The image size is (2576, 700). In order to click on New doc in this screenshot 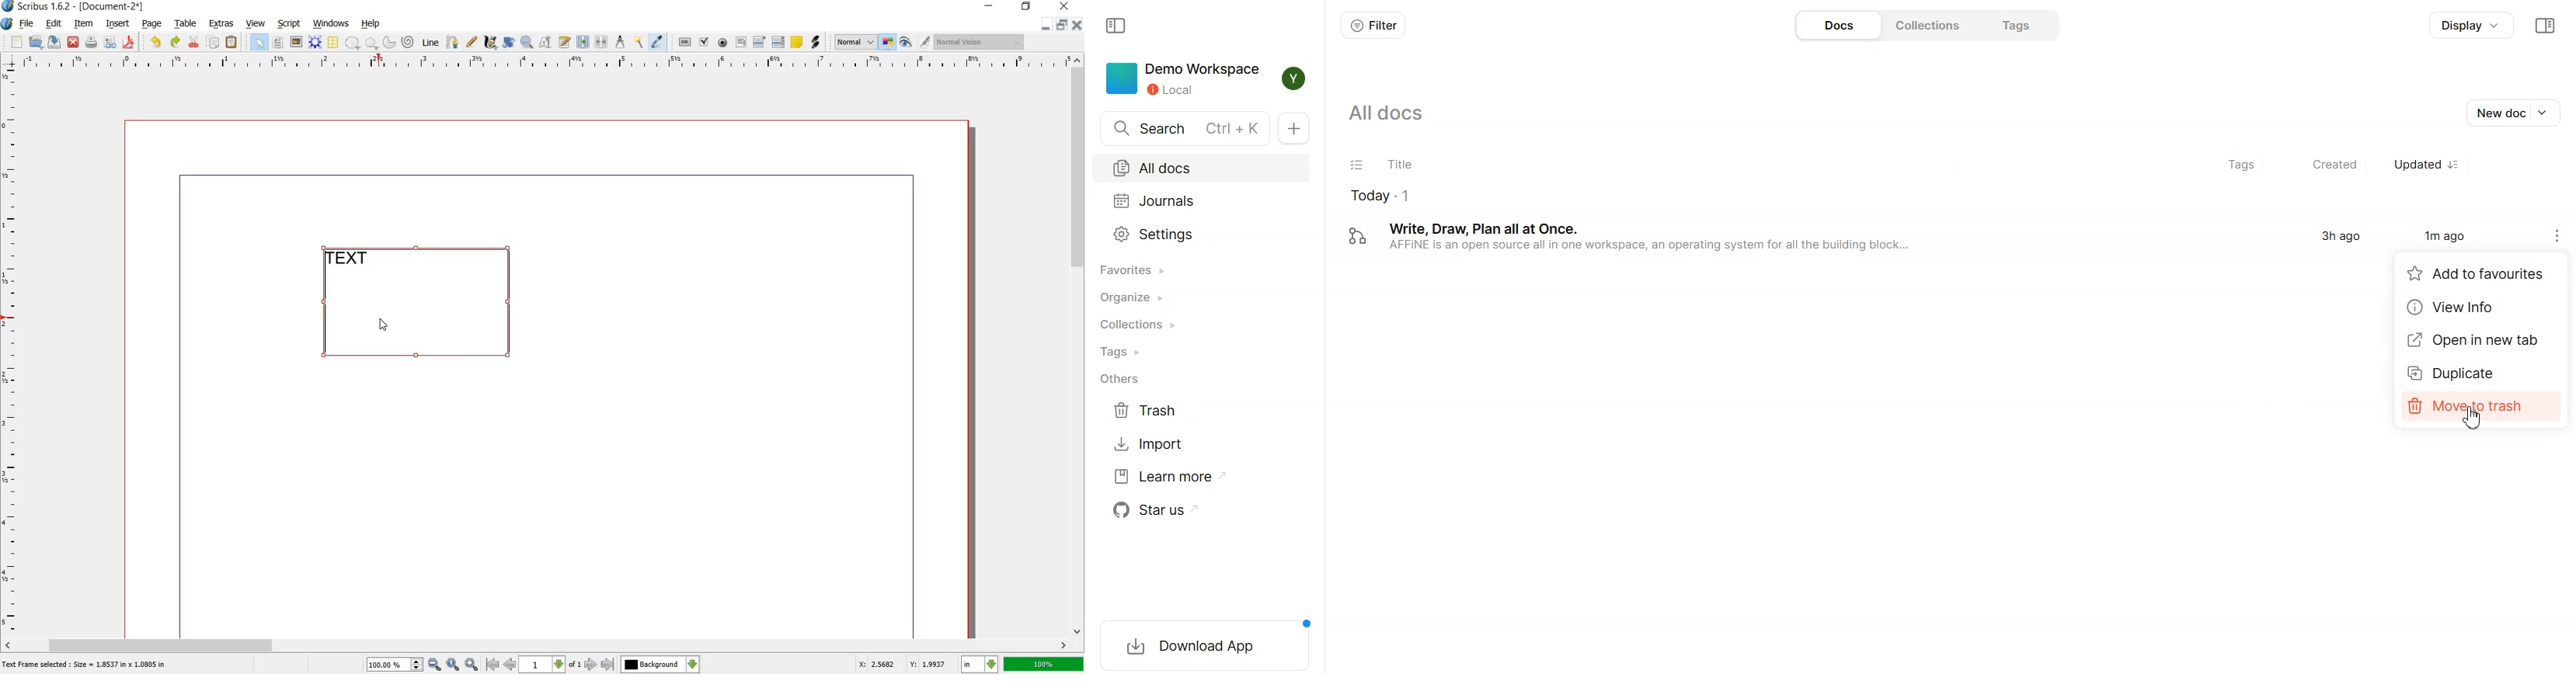, I will do `click(2512, 112)`.